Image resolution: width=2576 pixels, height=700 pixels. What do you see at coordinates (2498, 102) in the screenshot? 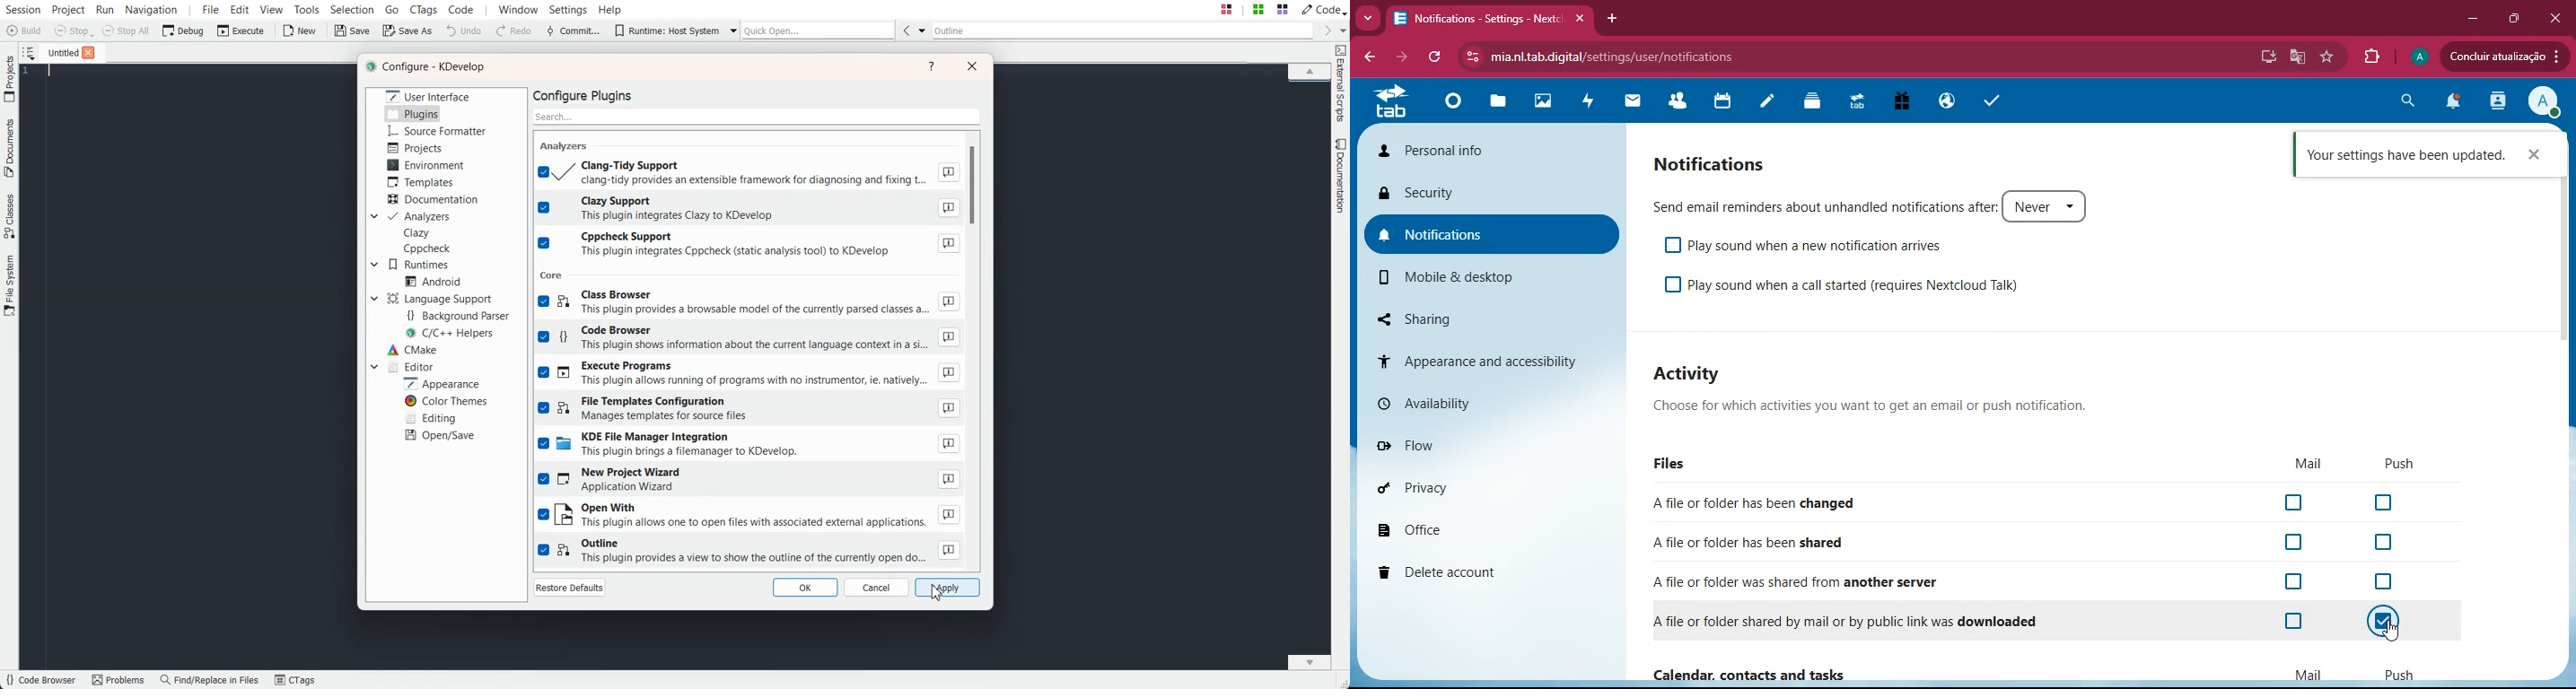
I see `activity` at bounding box center [2498, 102].